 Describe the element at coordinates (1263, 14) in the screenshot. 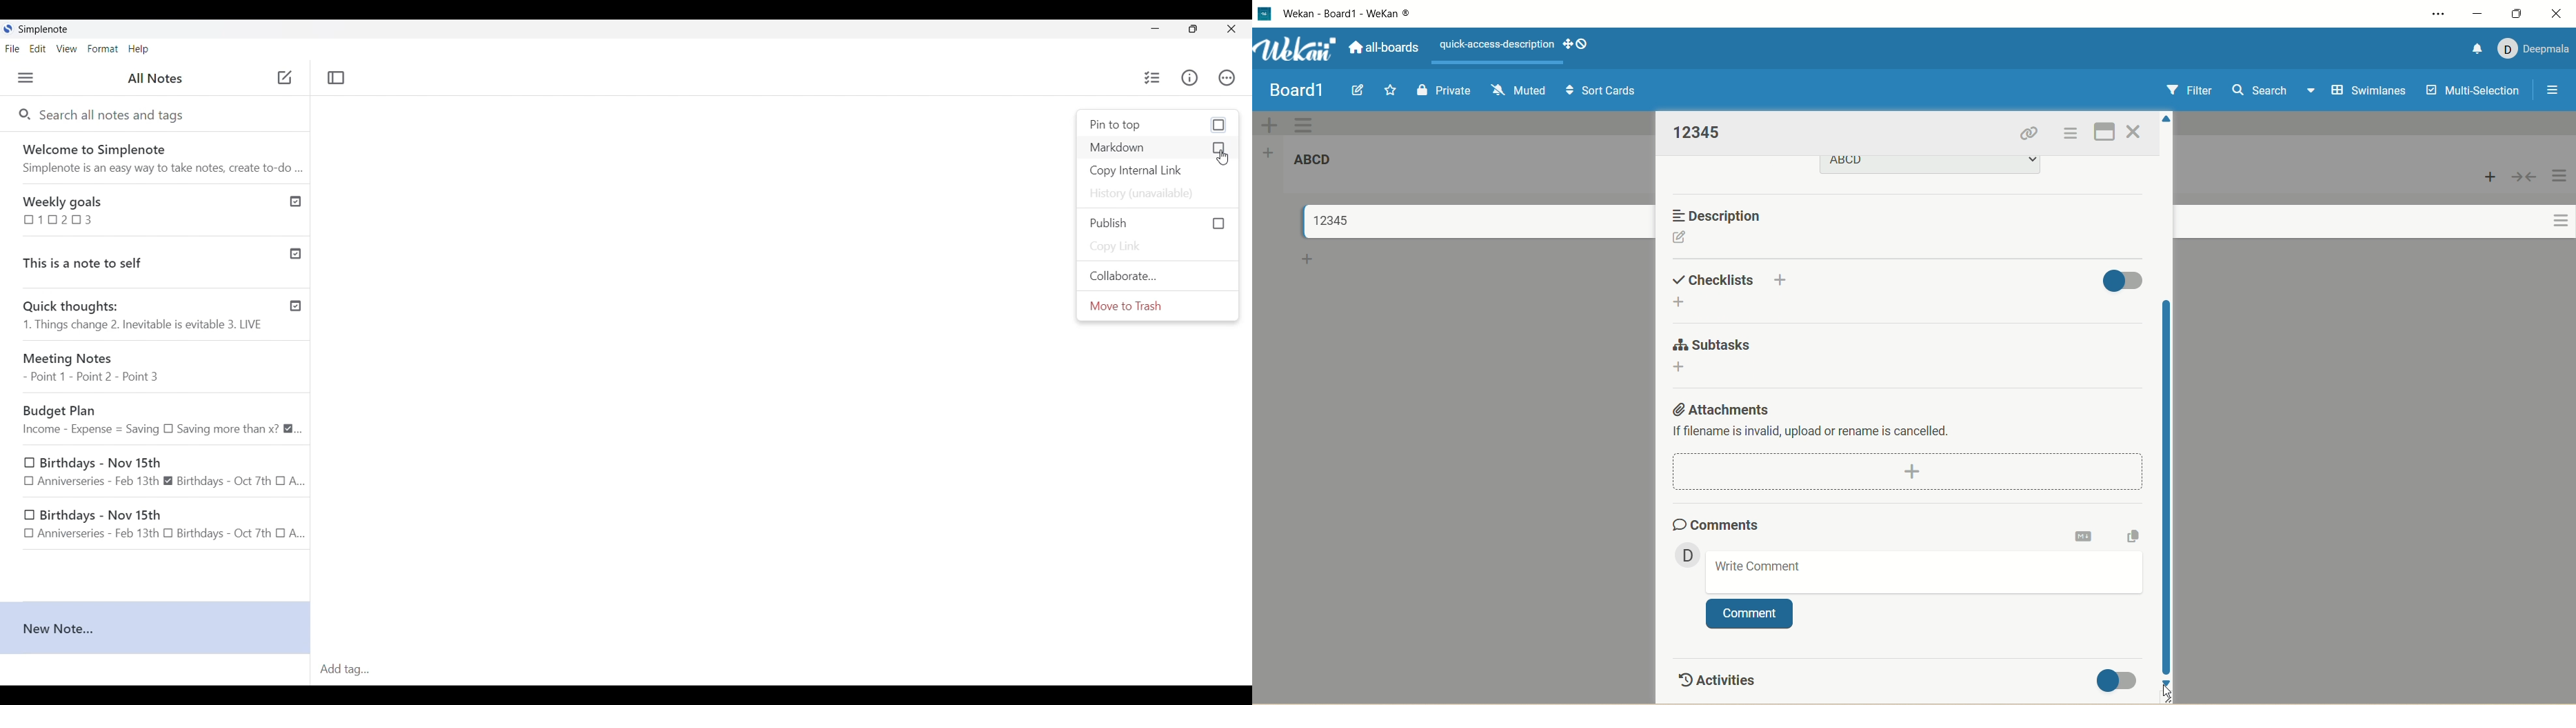

I see `logo` at that location.